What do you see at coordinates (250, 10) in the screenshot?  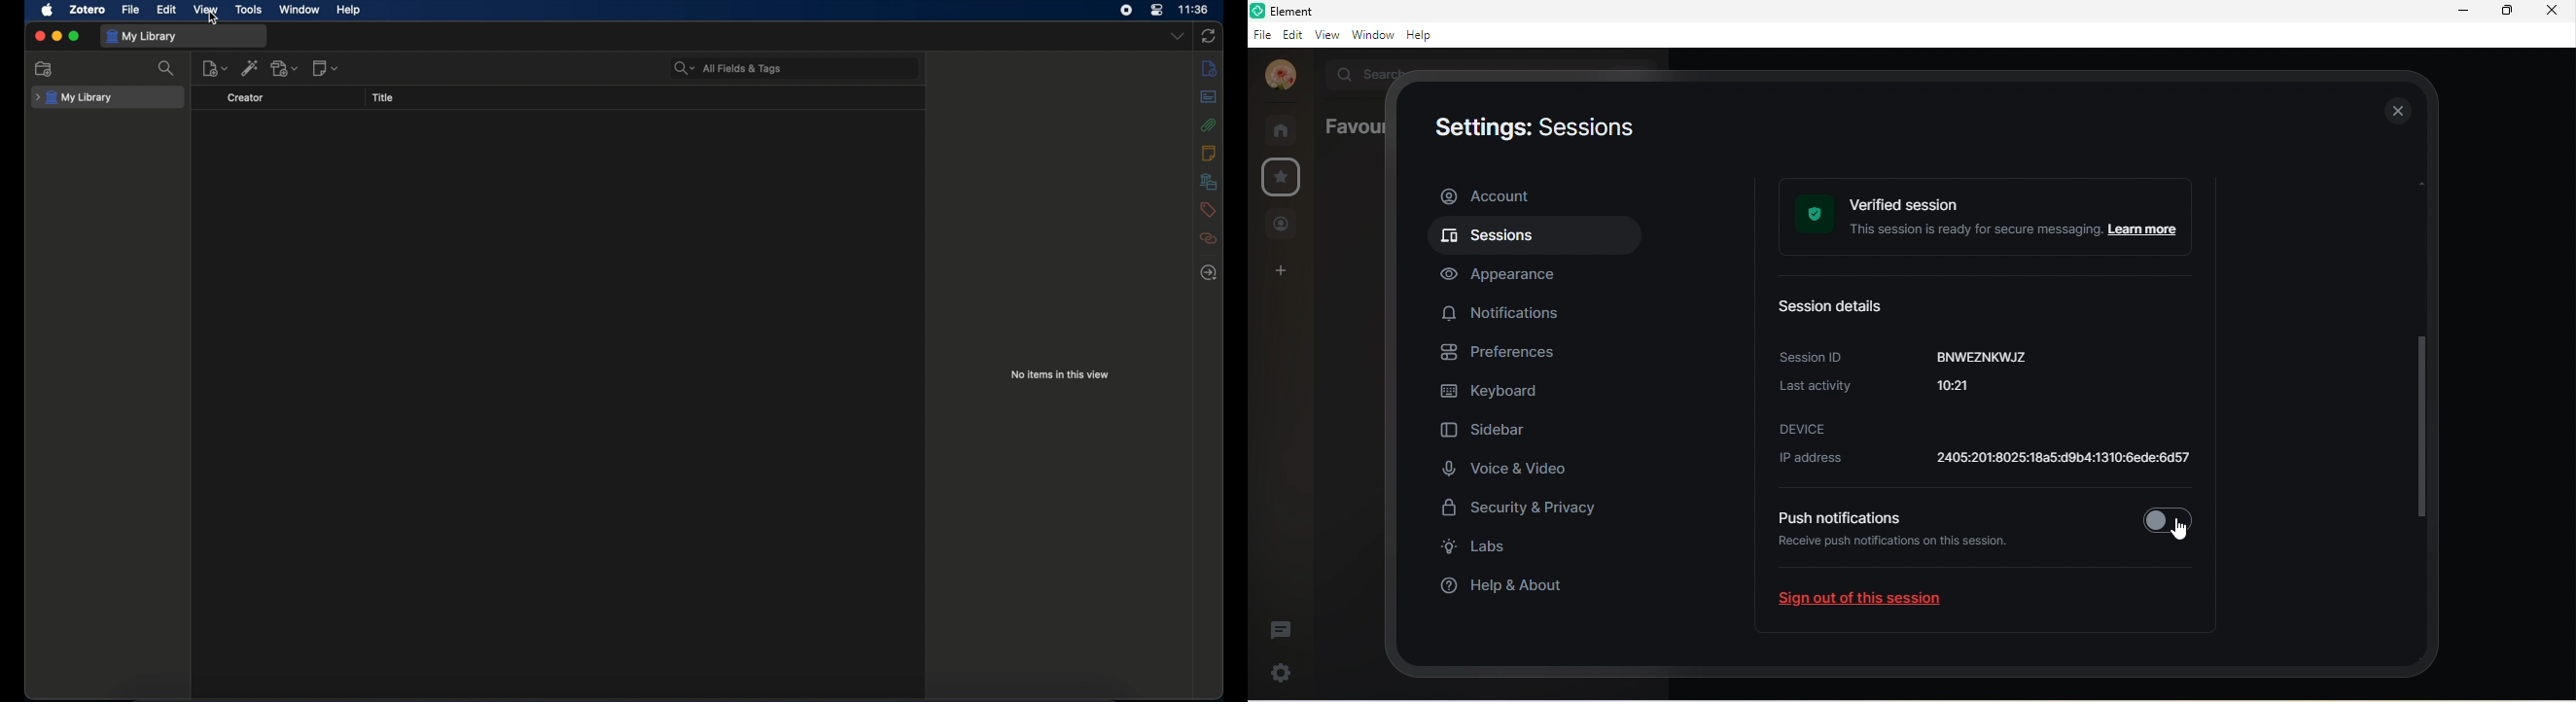 I see `tools` at bounding box center [250, 10].